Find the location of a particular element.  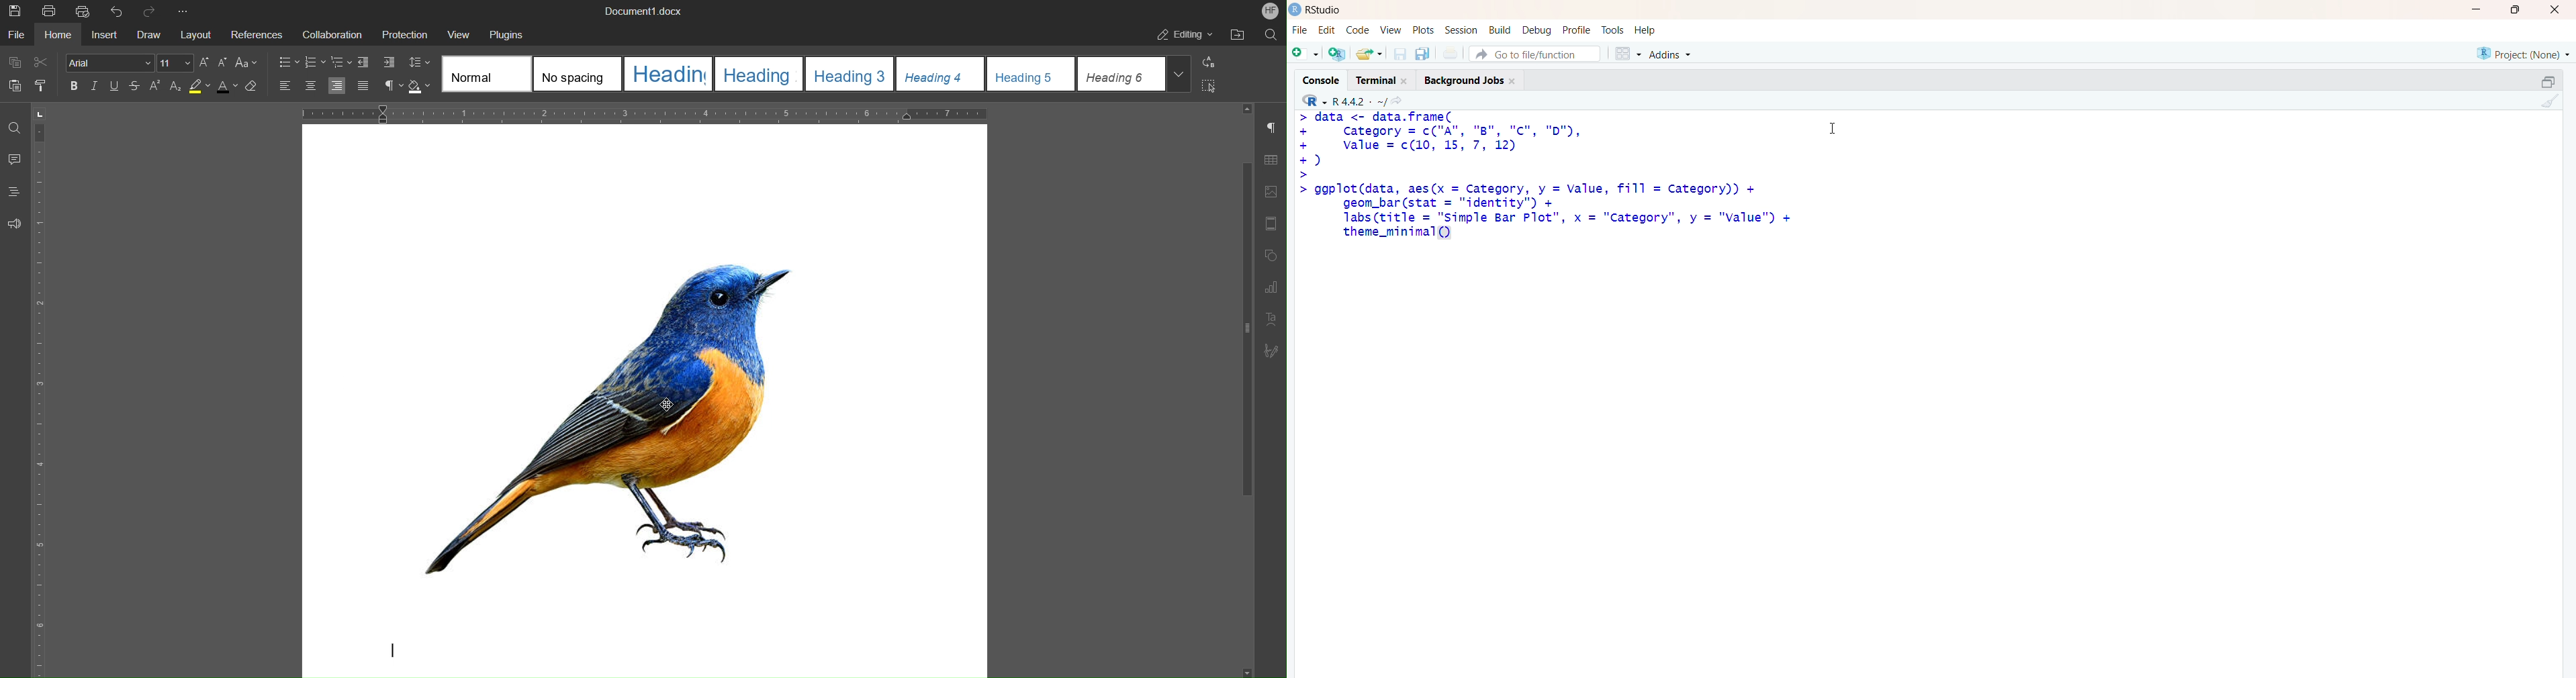

maximize is located at coordinates (2520, 9).